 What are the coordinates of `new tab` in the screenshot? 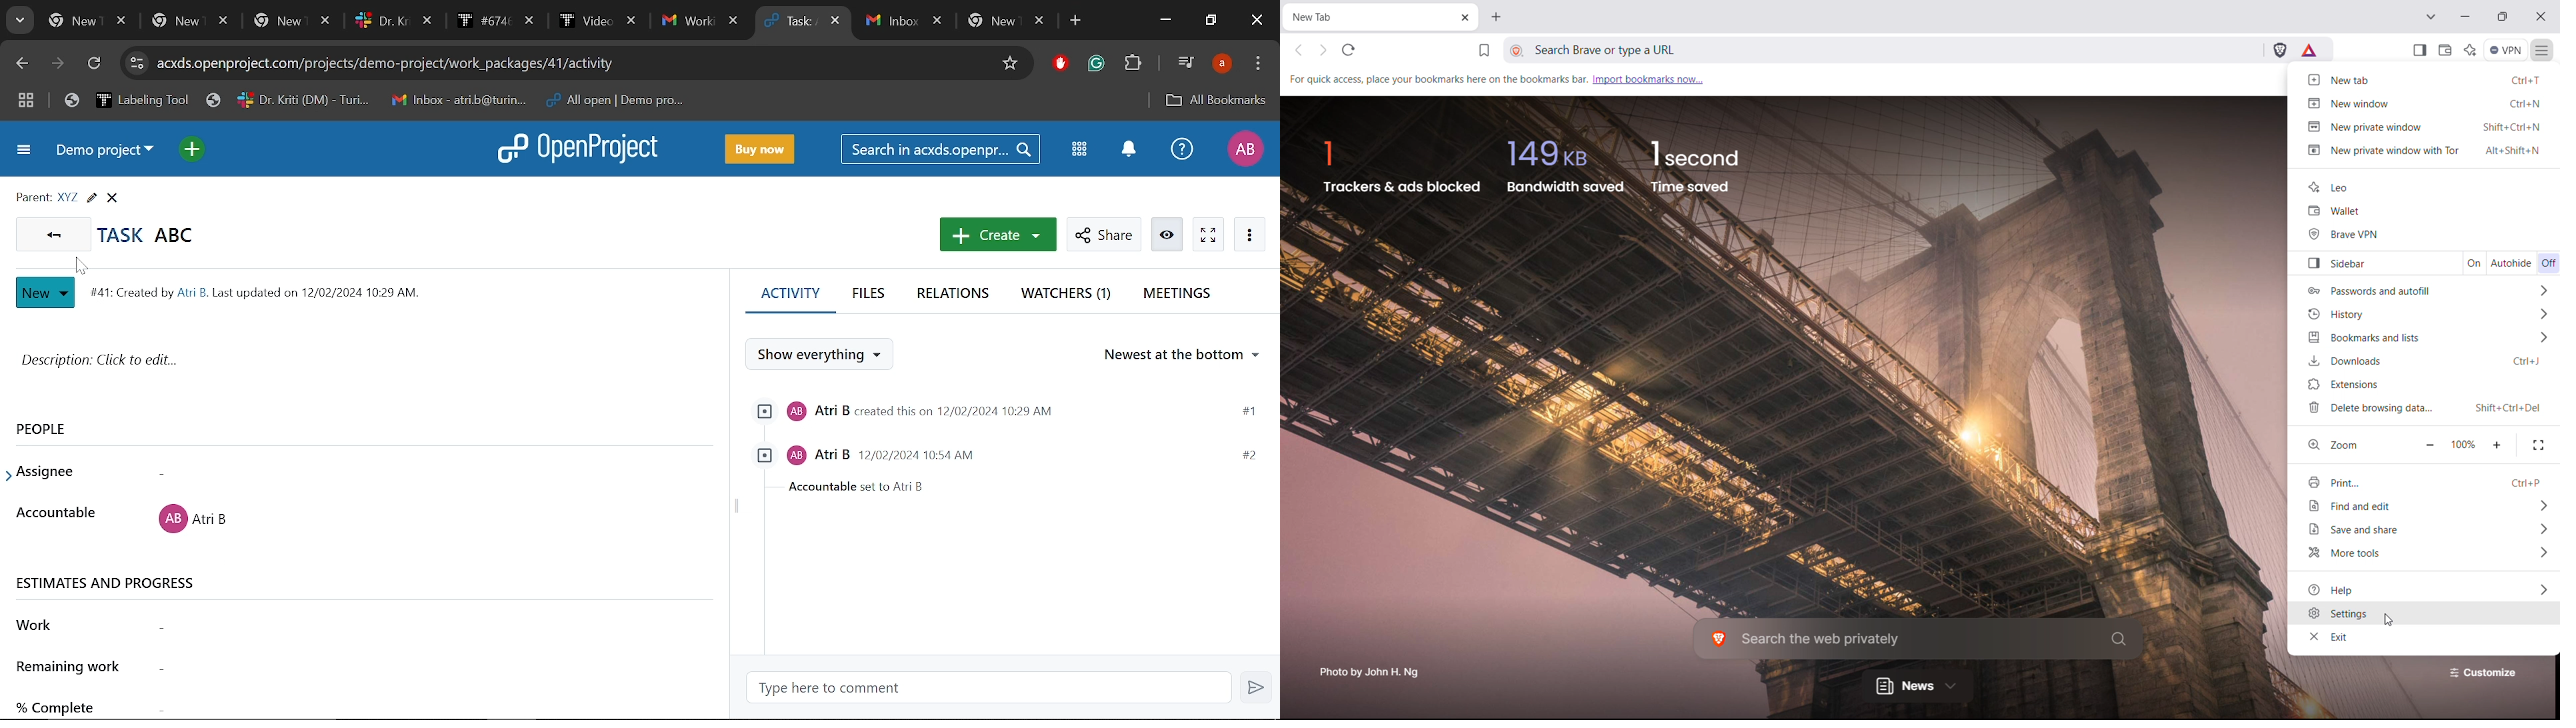 It's located at (2427, 80).